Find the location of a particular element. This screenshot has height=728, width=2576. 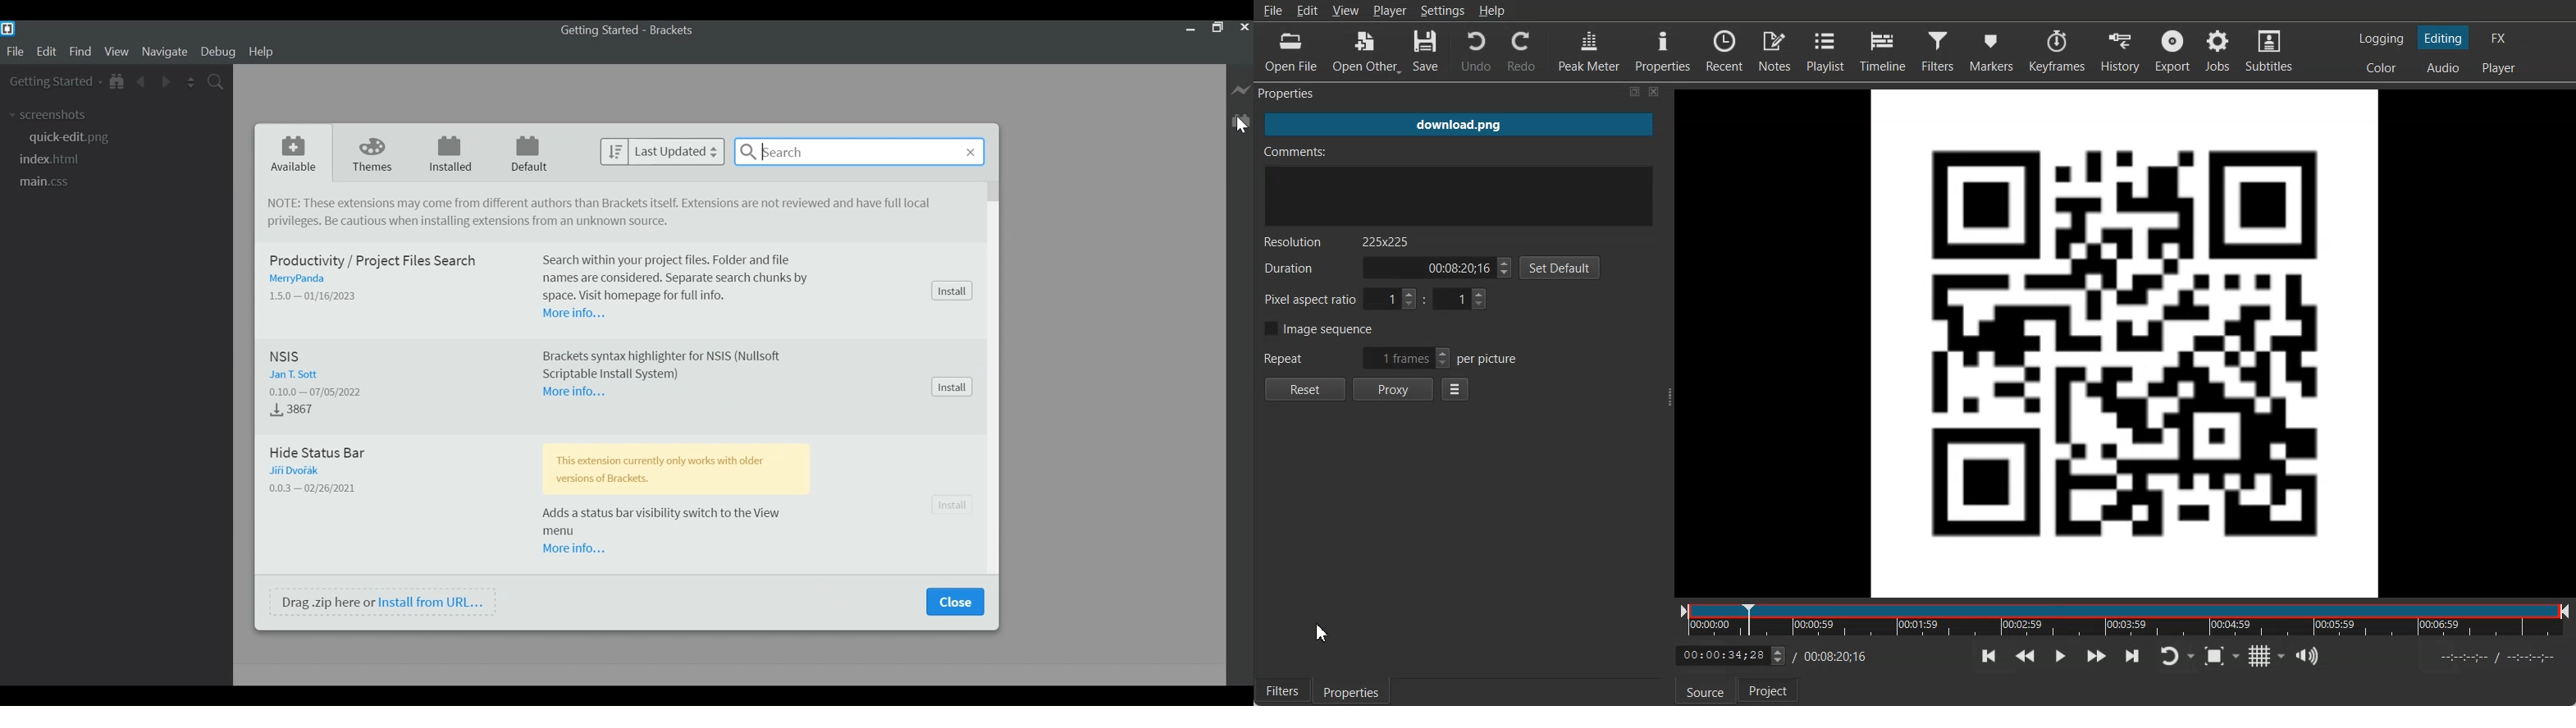

Toggle play or Pause is located at coordinates (2060, 655).